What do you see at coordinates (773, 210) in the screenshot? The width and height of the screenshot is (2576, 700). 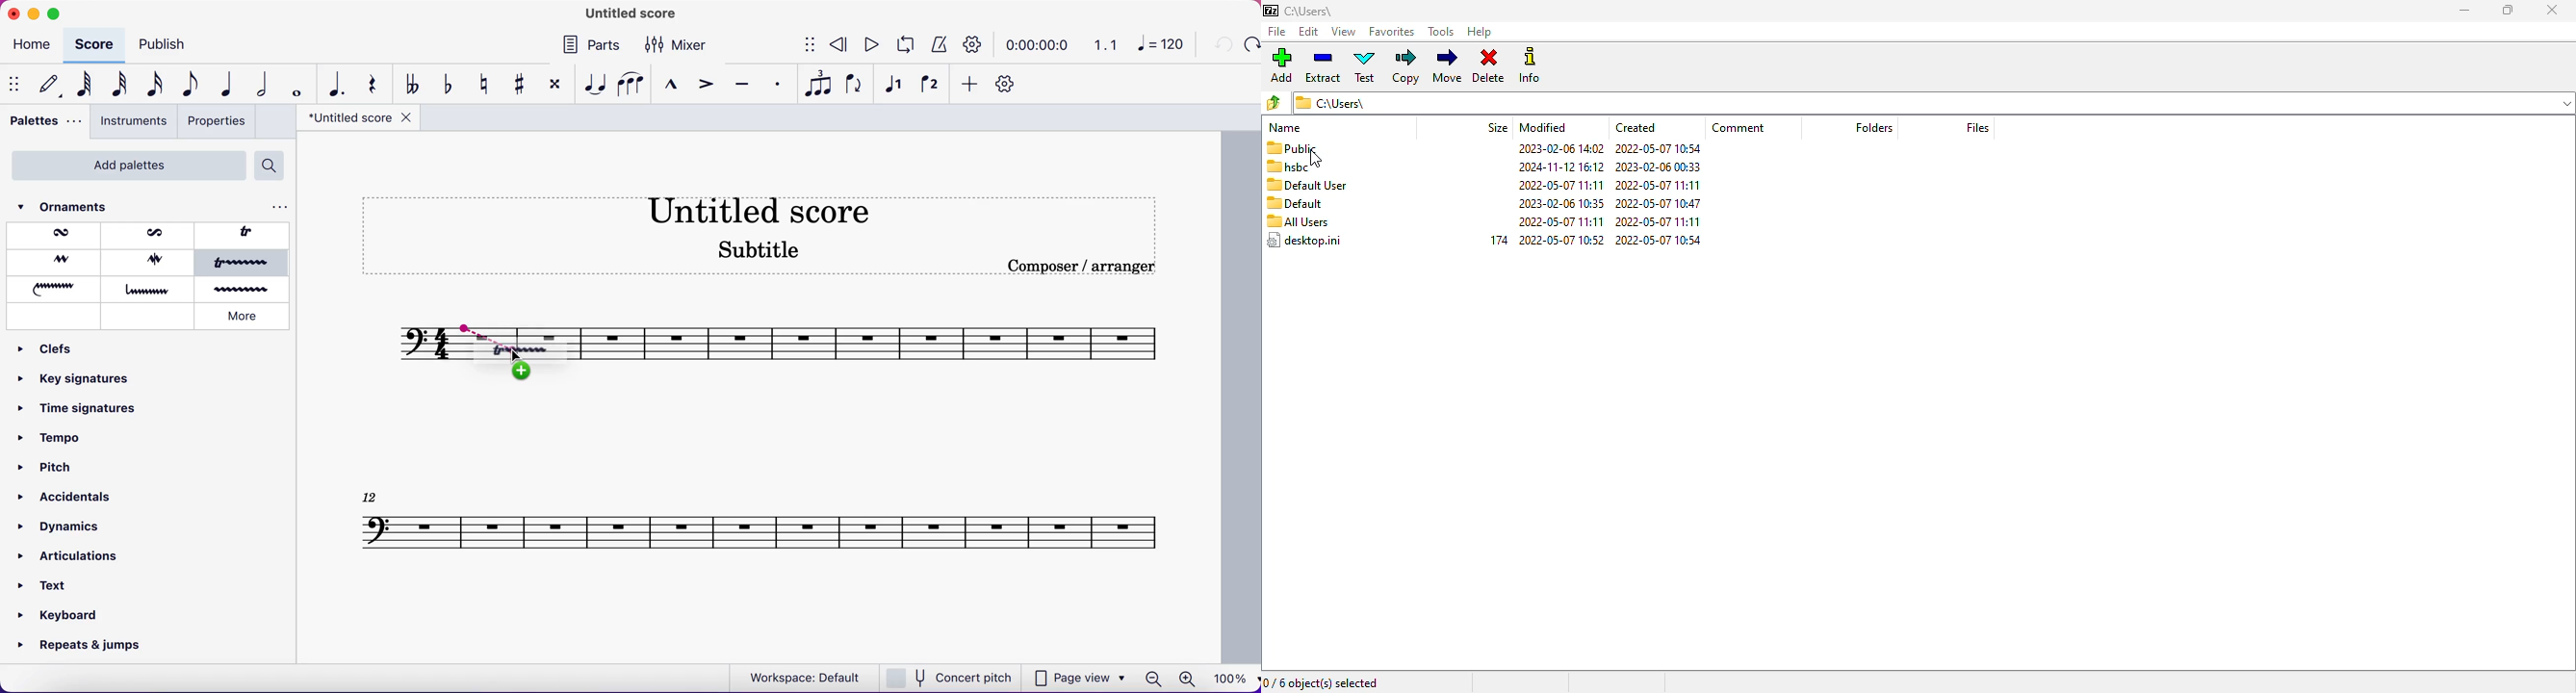 I see `score title` at bounding box center [773, 210].